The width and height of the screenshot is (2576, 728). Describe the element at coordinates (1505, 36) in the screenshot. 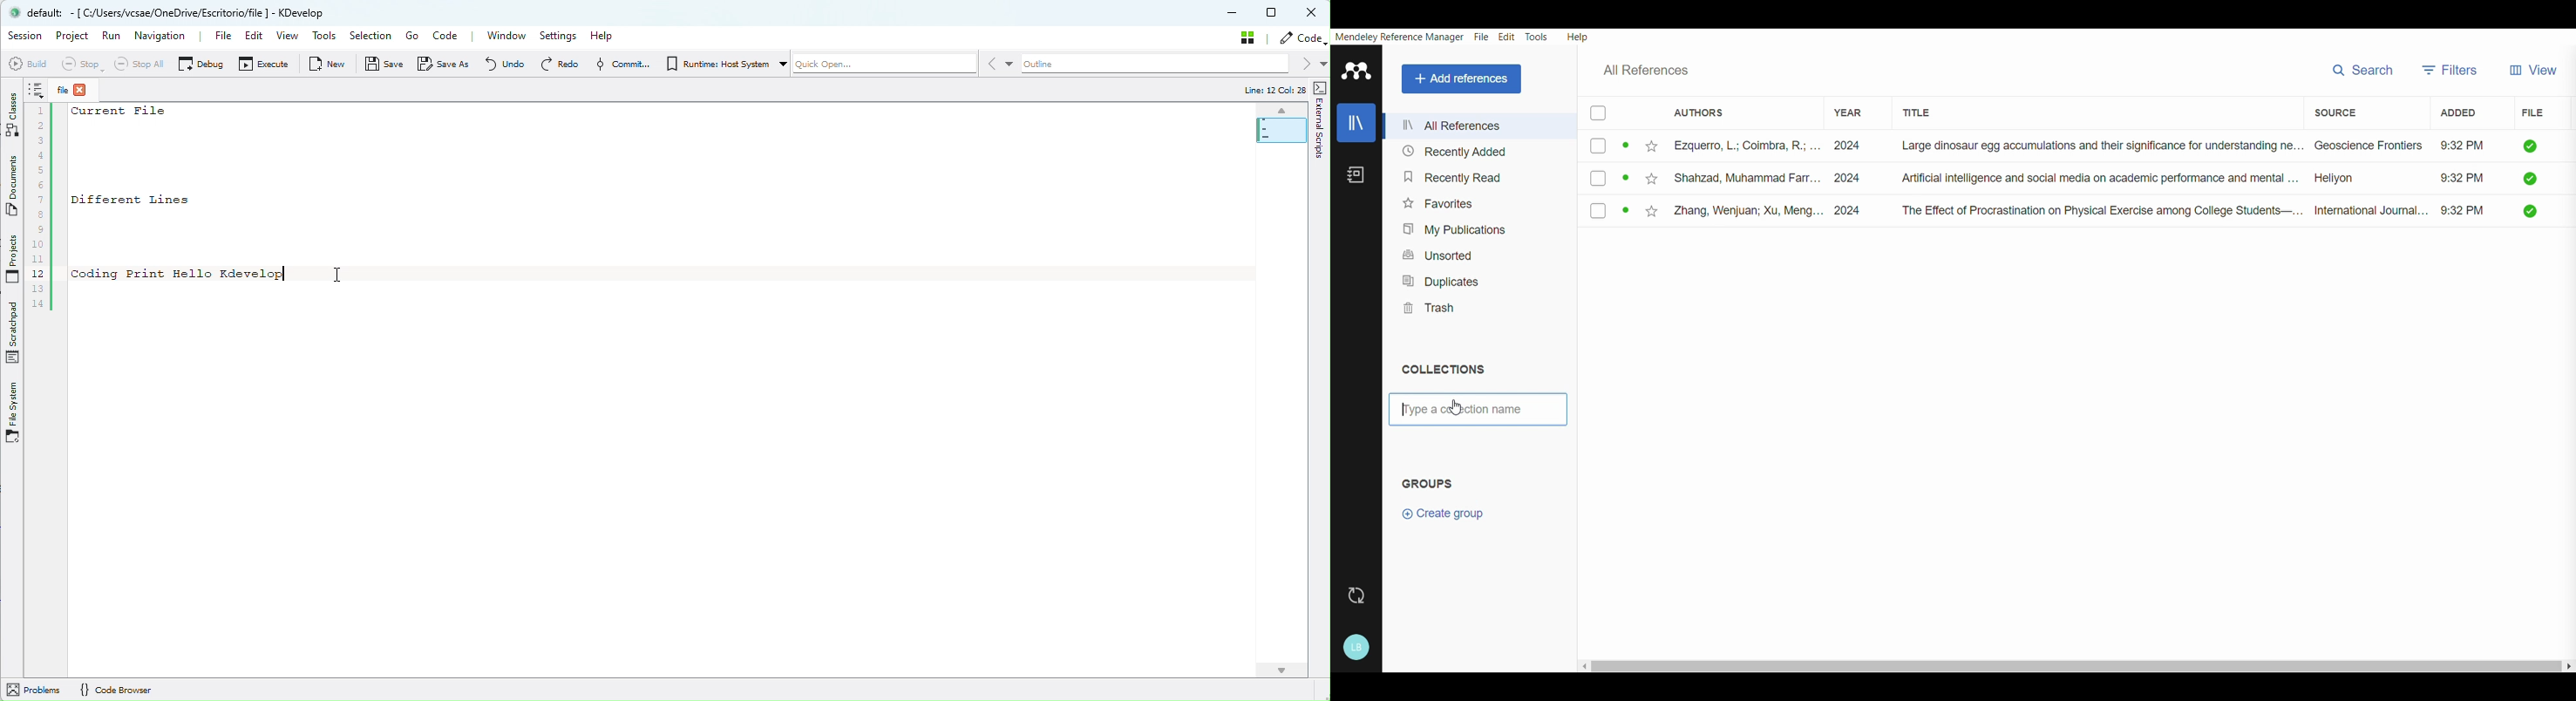

I see `Edit` at that location.